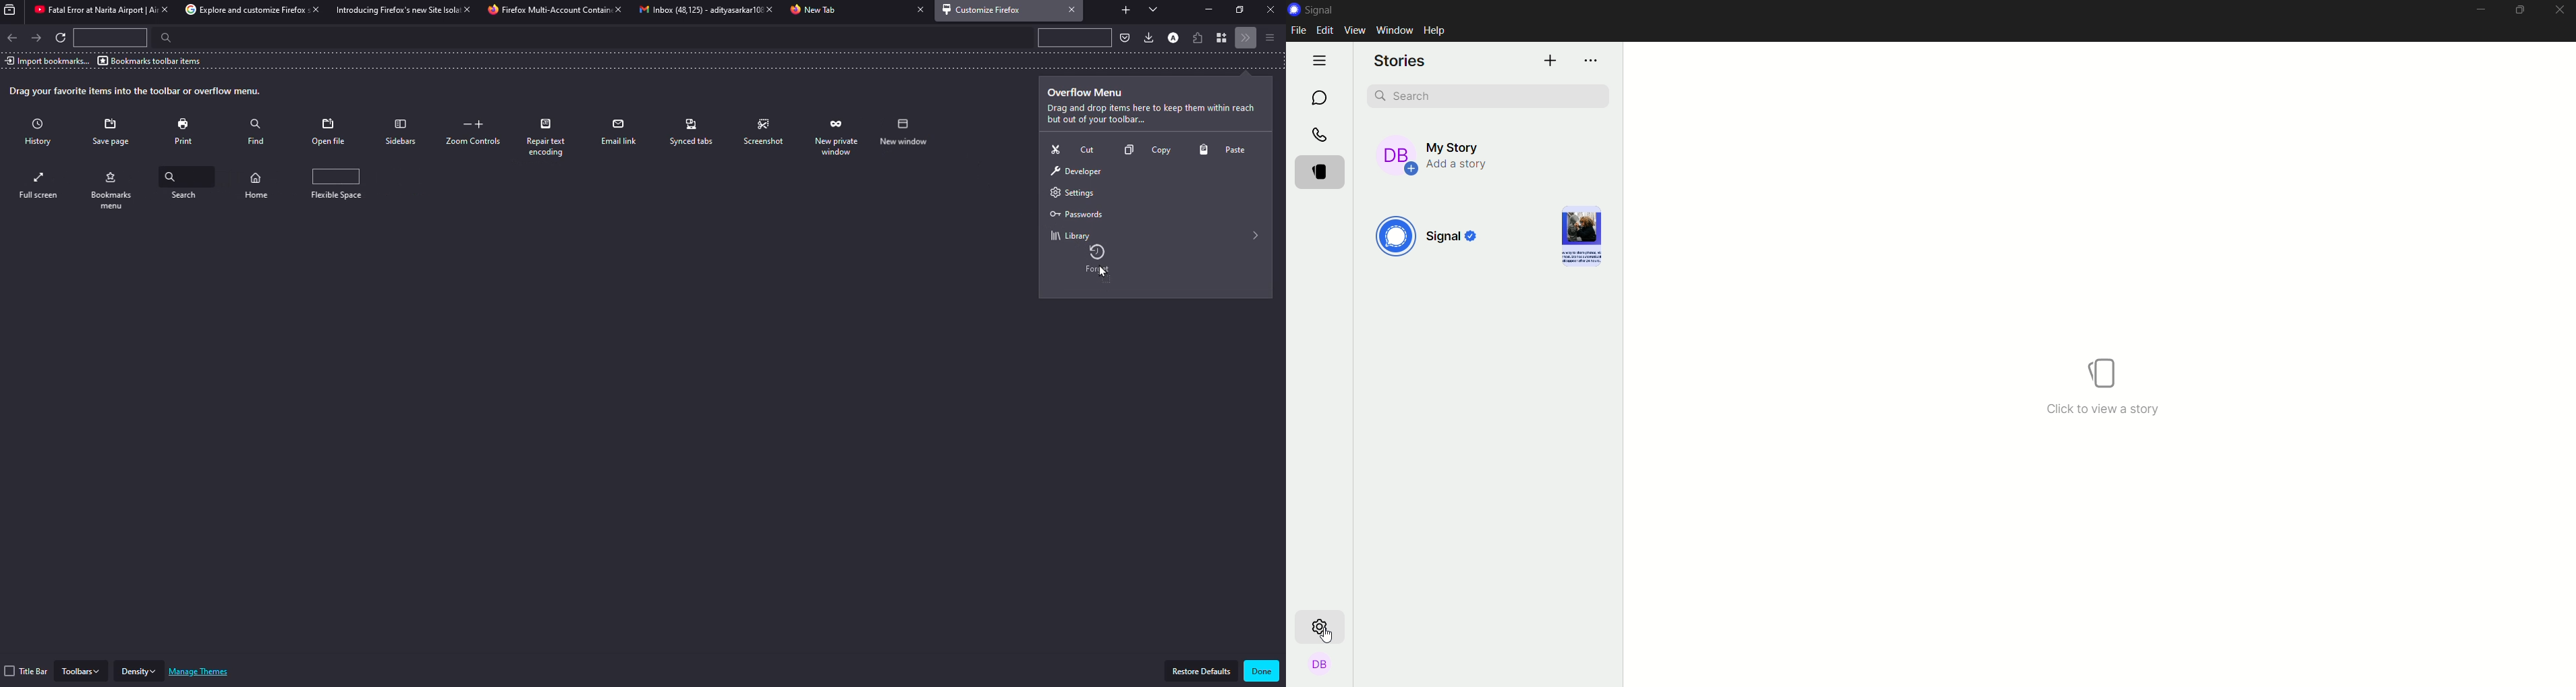 The height and width of the screenshot is (700, 2576). Describe the element at coordinates (1320, 135) in the screenshot. I see `calls` at that location.